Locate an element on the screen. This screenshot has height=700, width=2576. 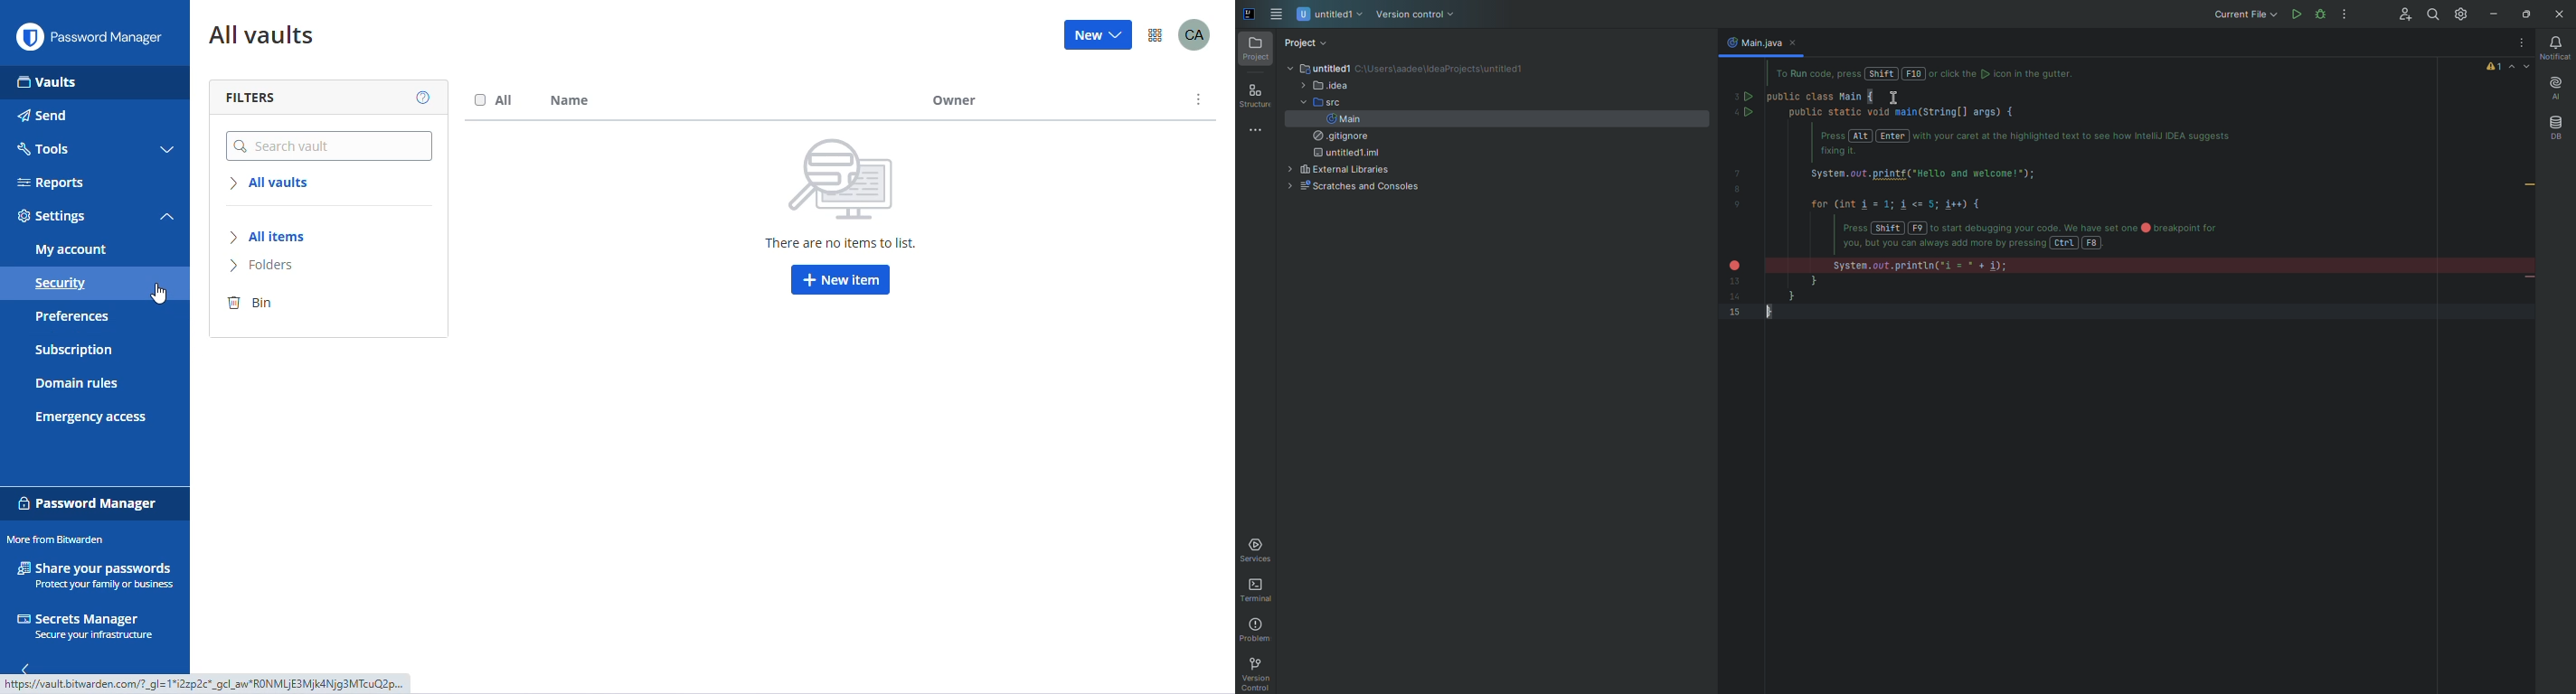
send is located at coordinates (44, 116).